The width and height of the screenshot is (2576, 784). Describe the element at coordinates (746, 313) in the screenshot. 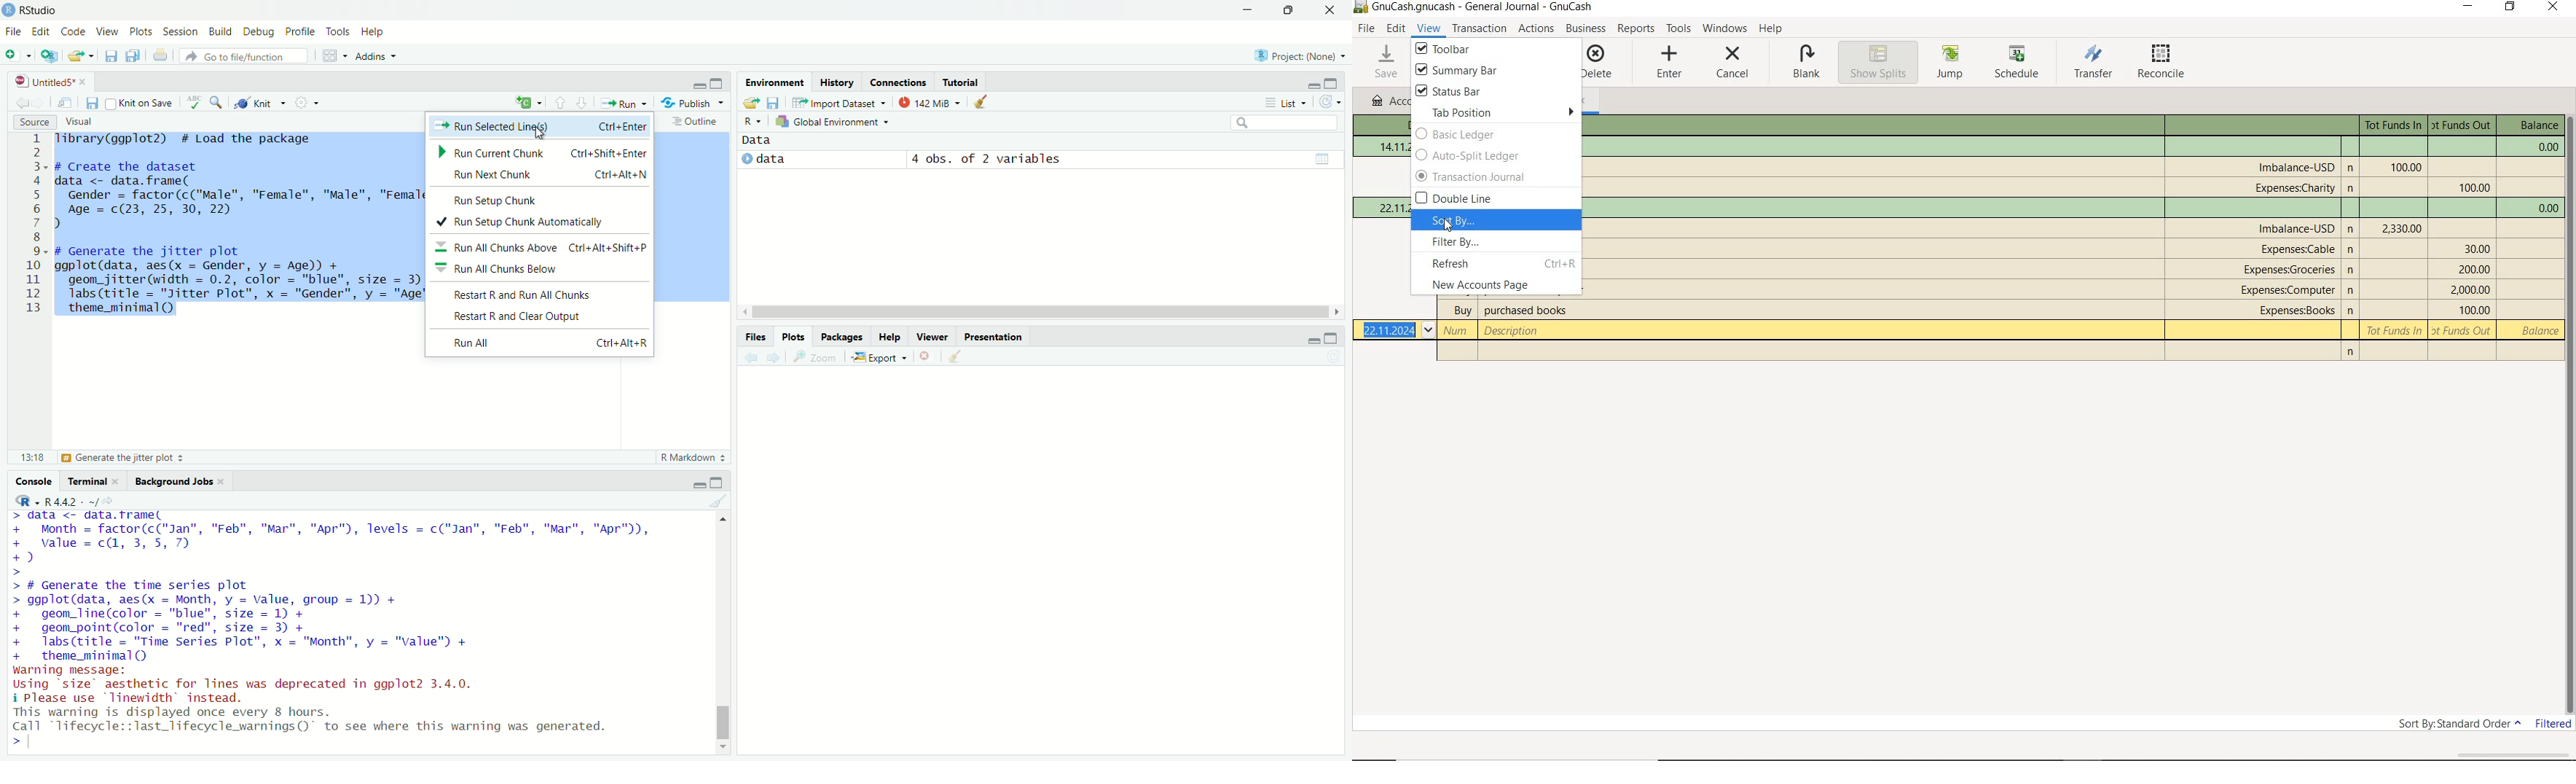

I see `move left` at that location.